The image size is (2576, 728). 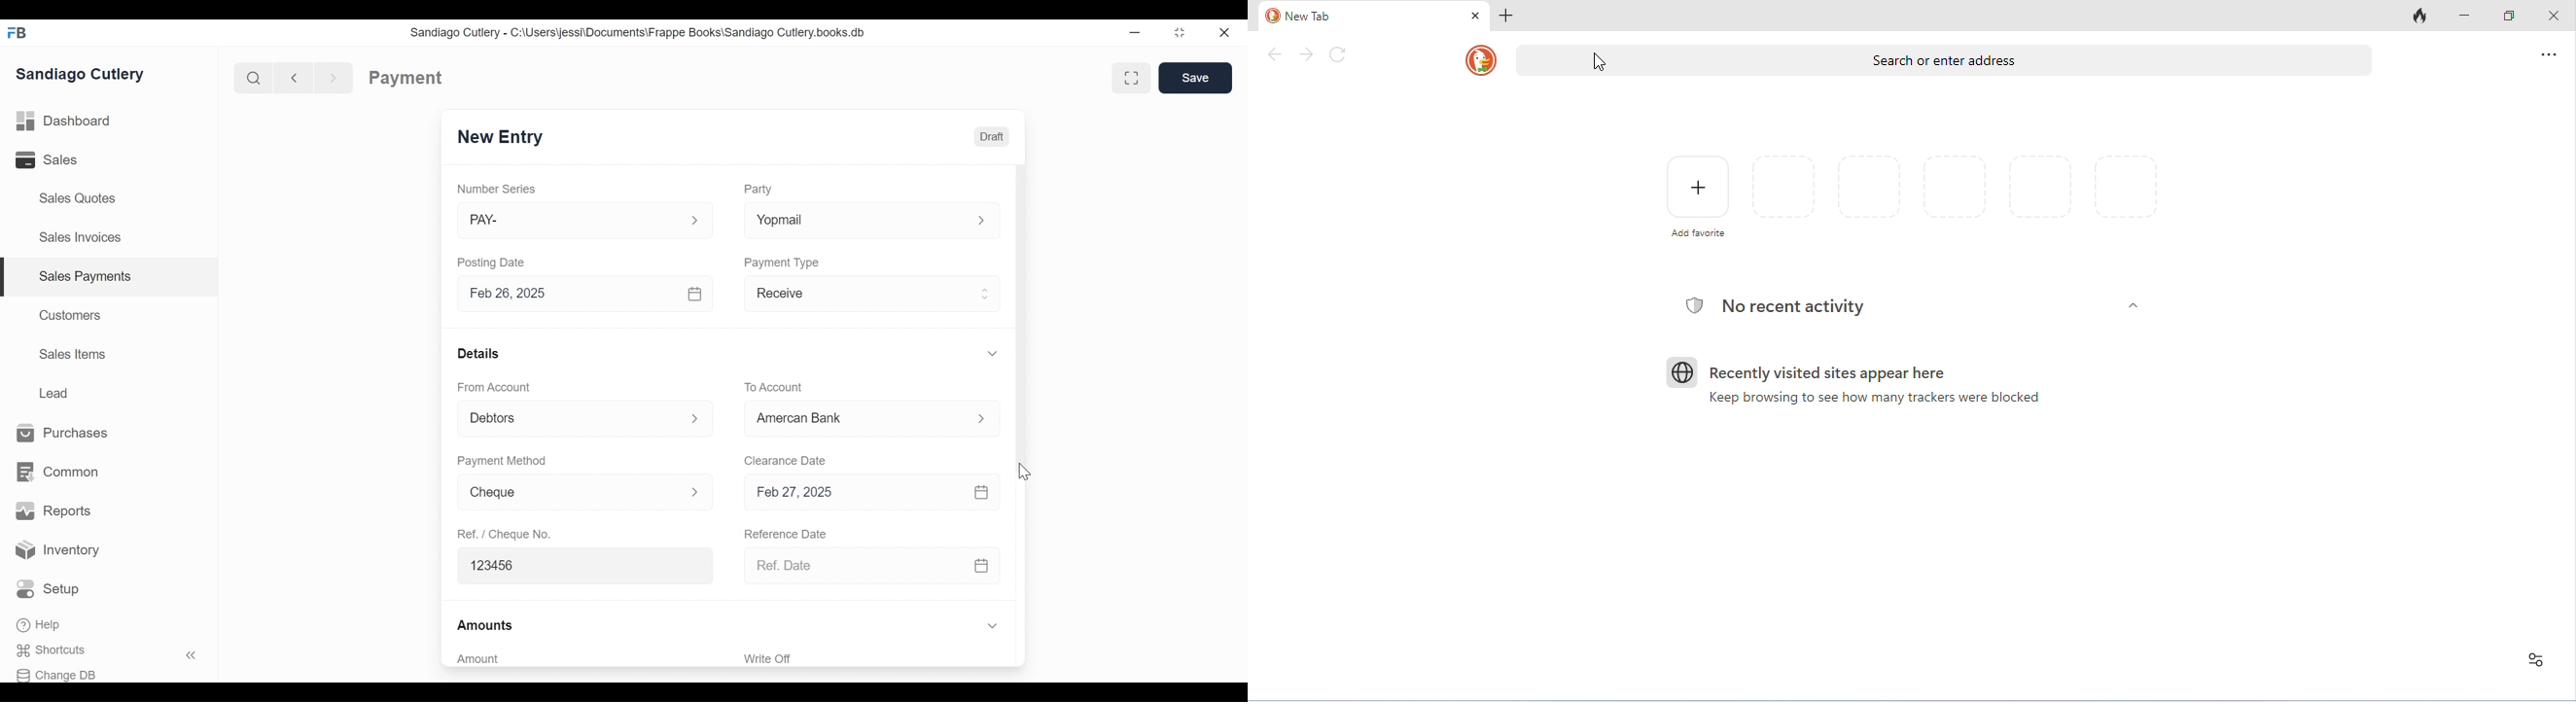 I want to click on add new tab, so click(x=1508, y=18).